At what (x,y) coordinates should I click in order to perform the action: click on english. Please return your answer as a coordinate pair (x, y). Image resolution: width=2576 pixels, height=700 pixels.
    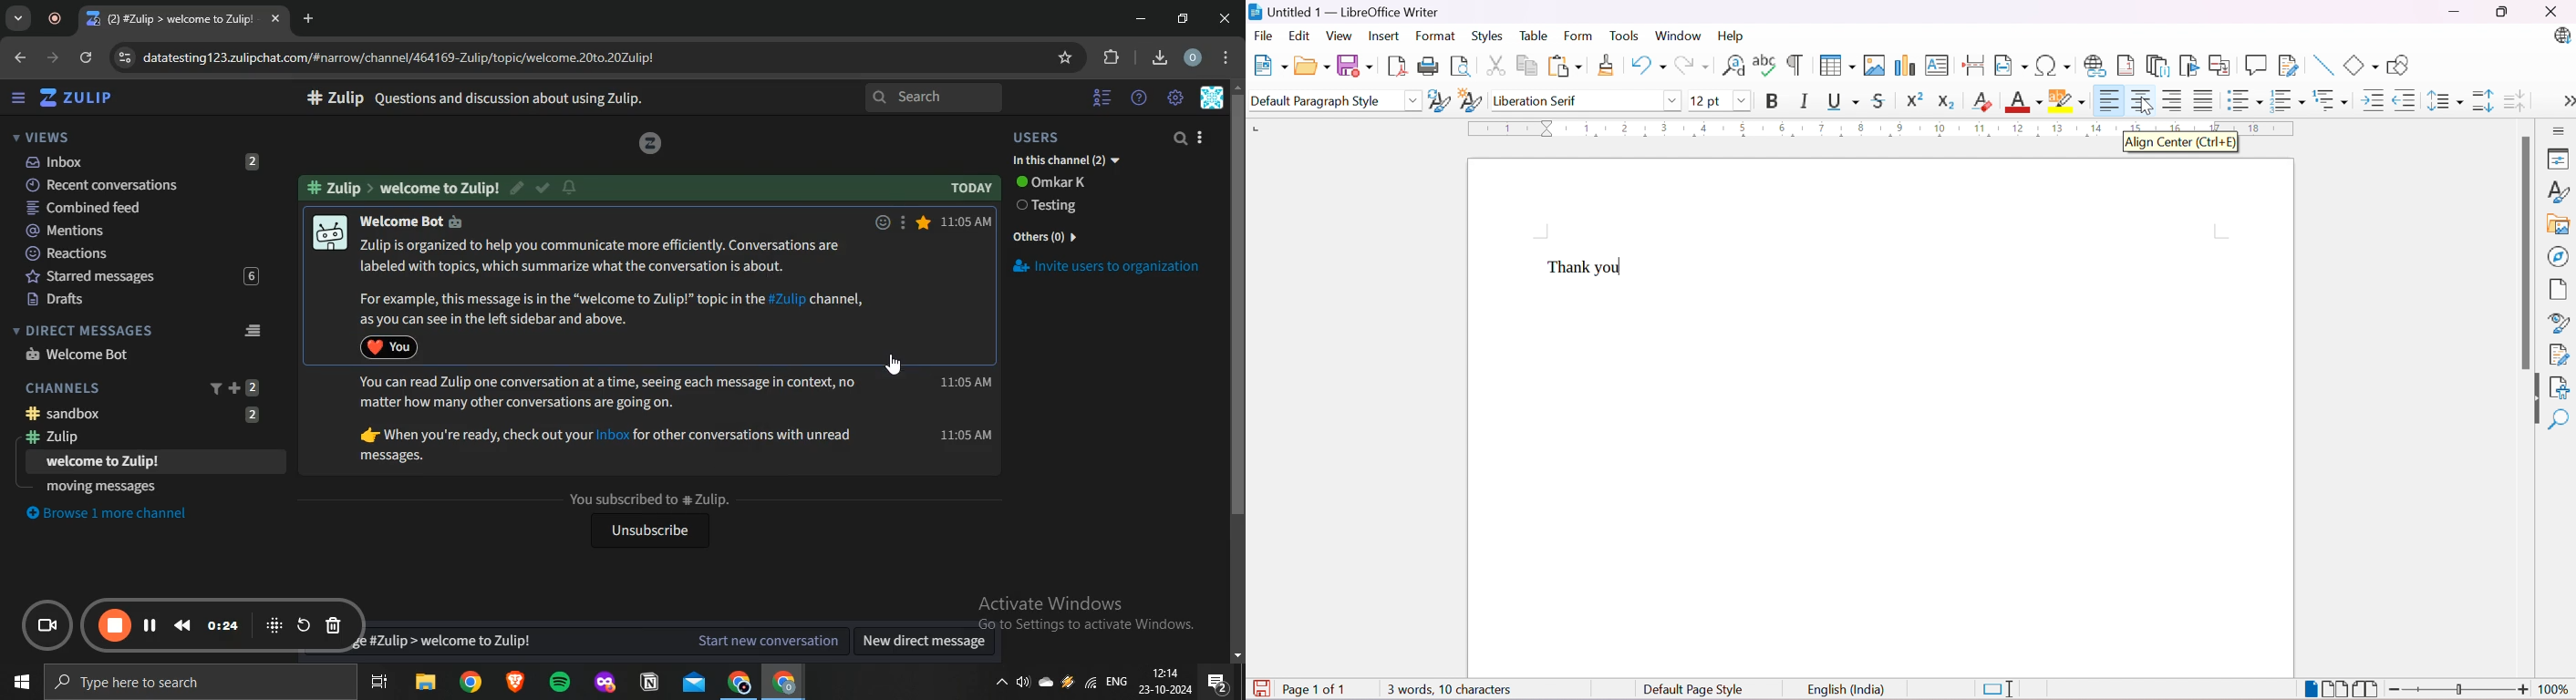
    Looking at the image, I should click on (1116, 684).